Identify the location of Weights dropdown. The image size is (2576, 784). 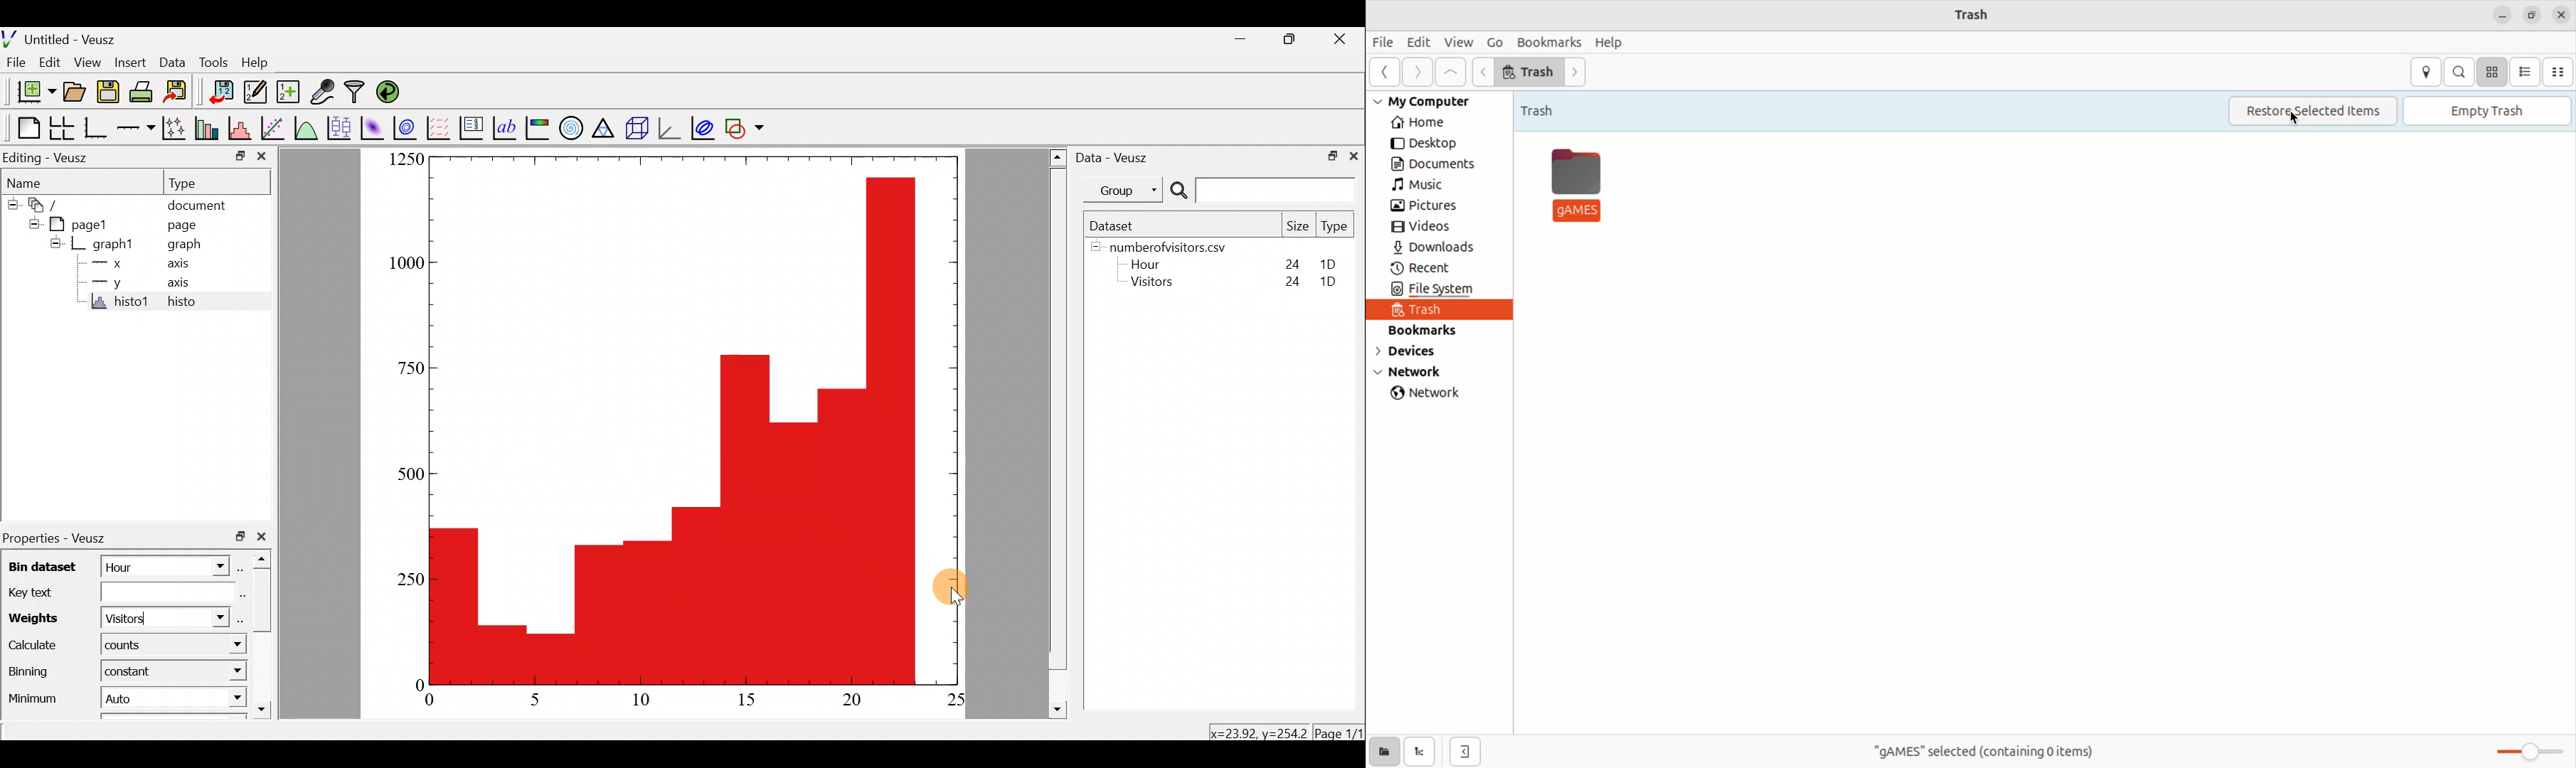
(203, 620).